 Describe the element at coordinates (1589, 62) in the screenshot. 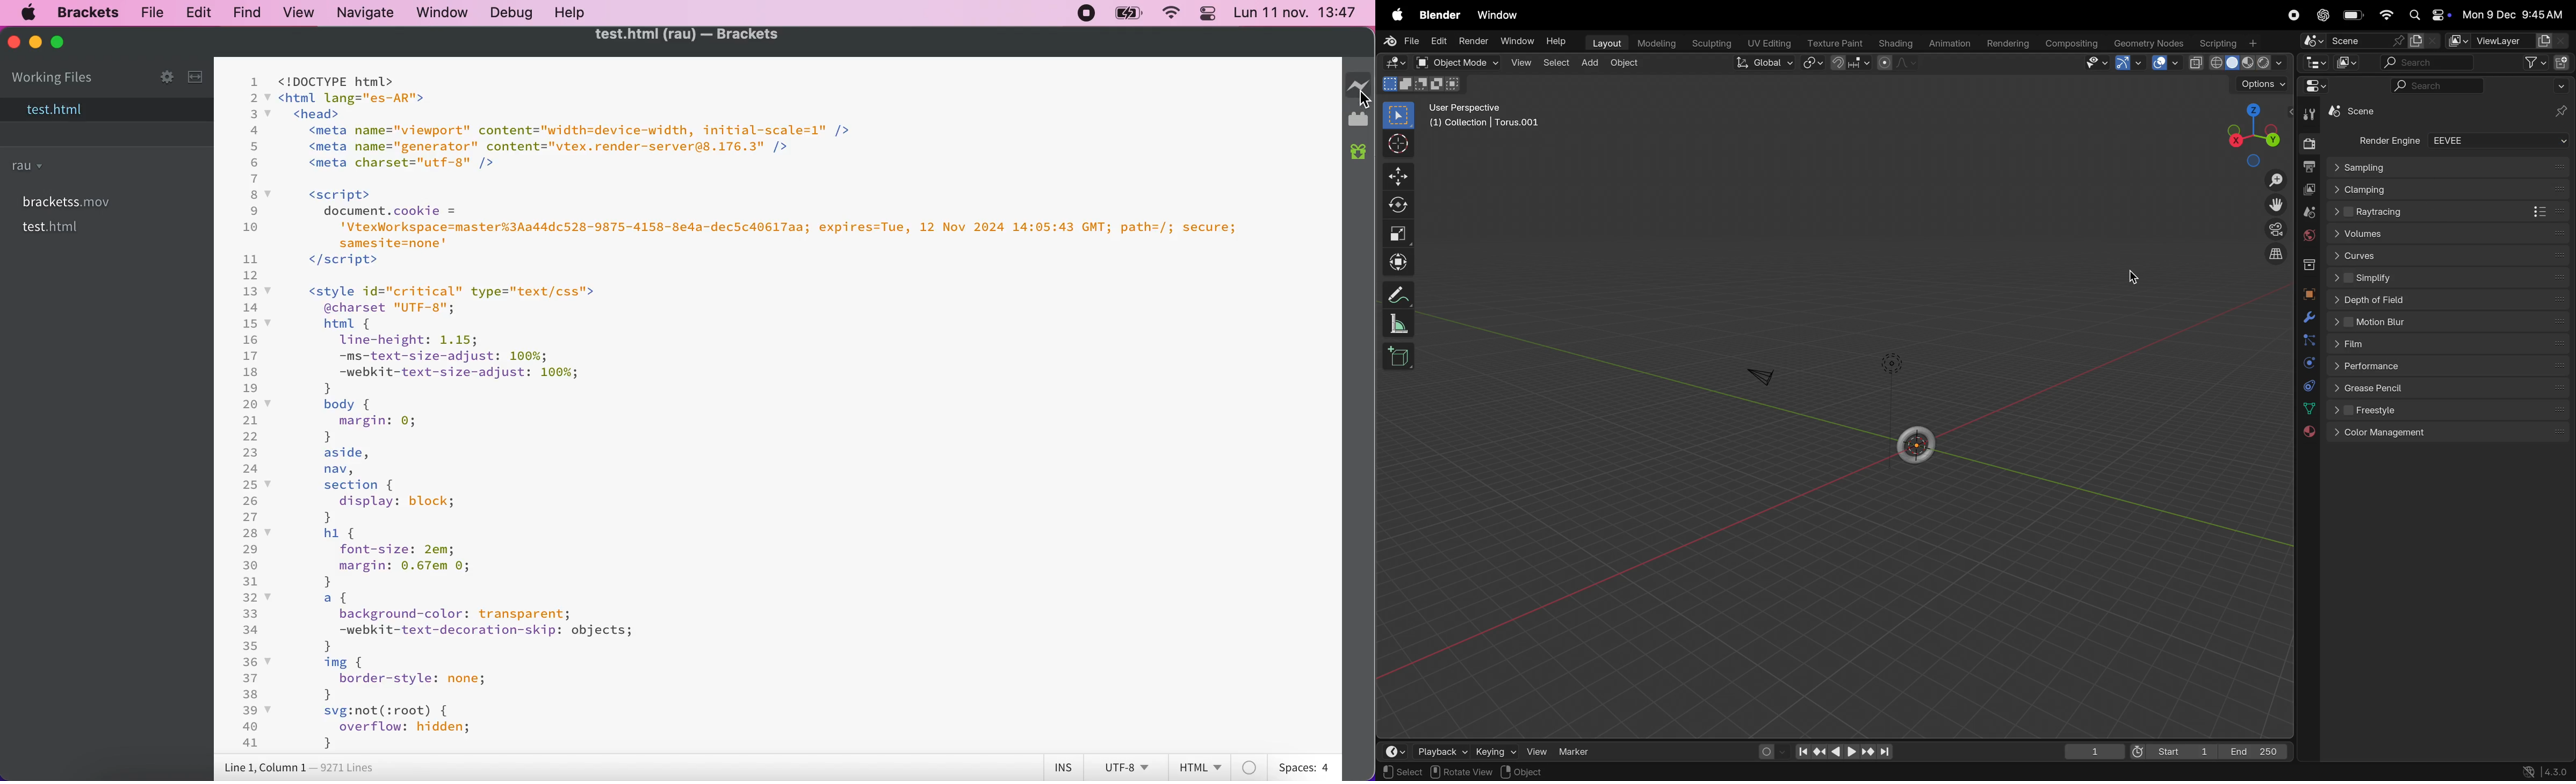

I see `add` at that location.